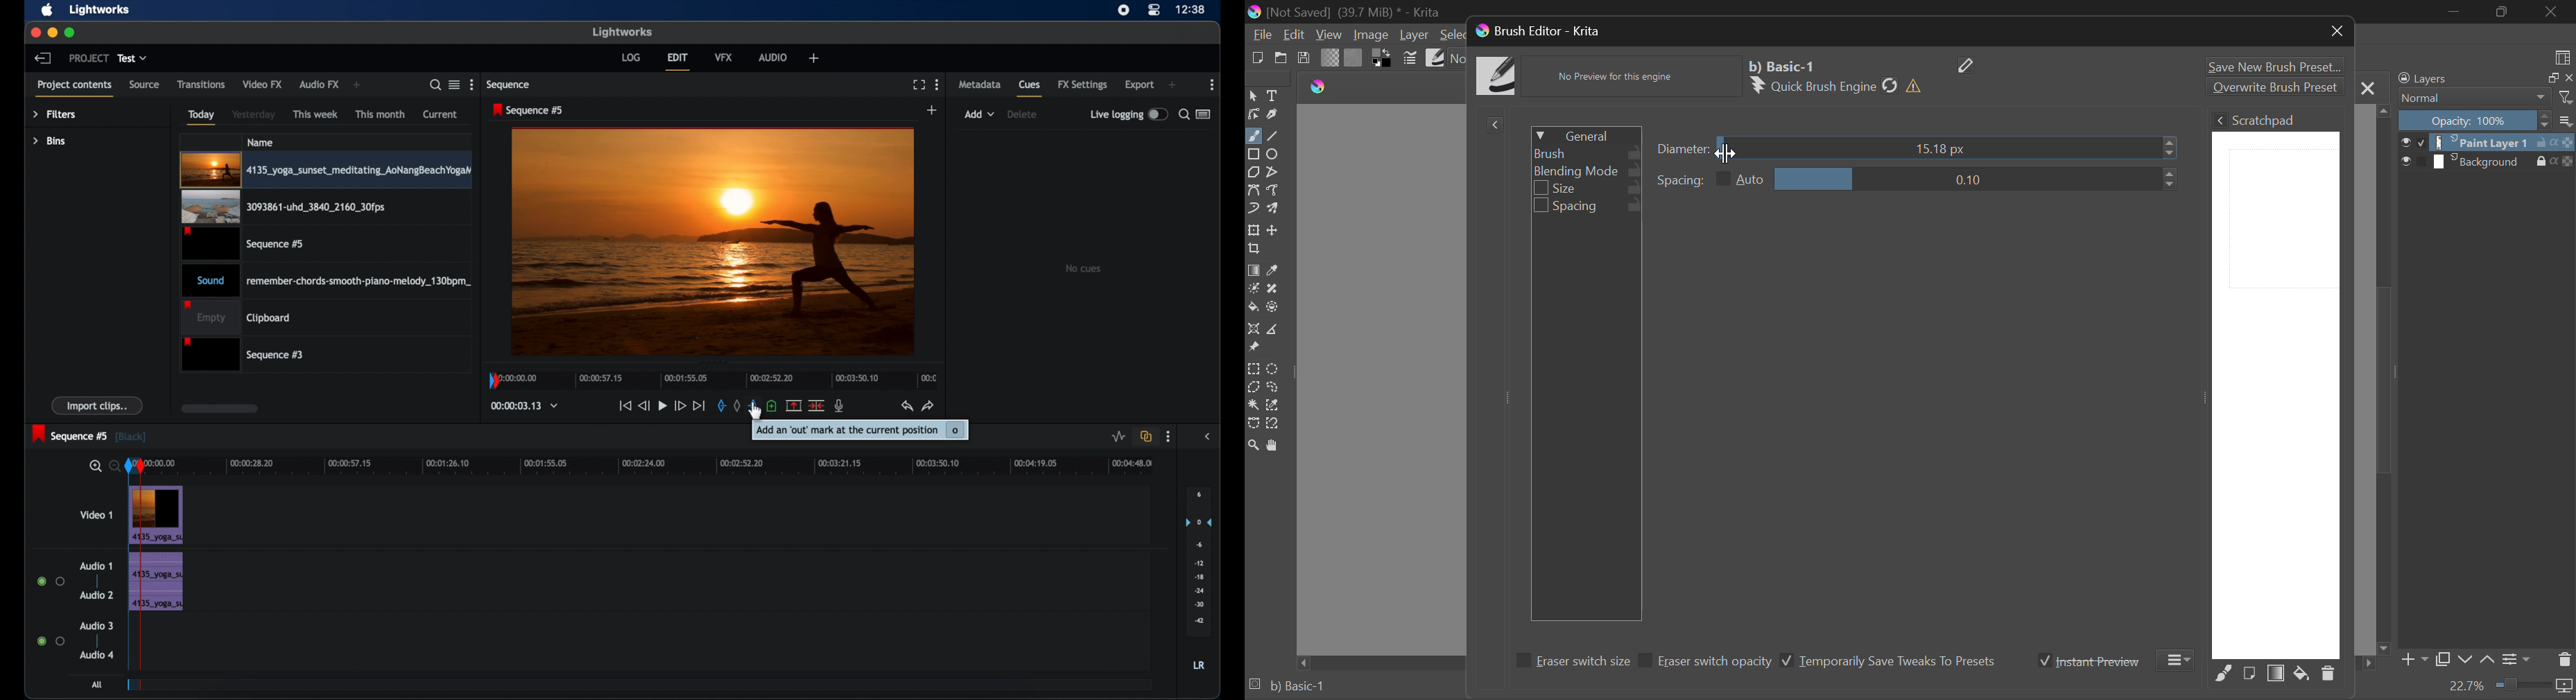 This screenshot has height=700, width=2576. I want to click on Save, so click(1304, 58).